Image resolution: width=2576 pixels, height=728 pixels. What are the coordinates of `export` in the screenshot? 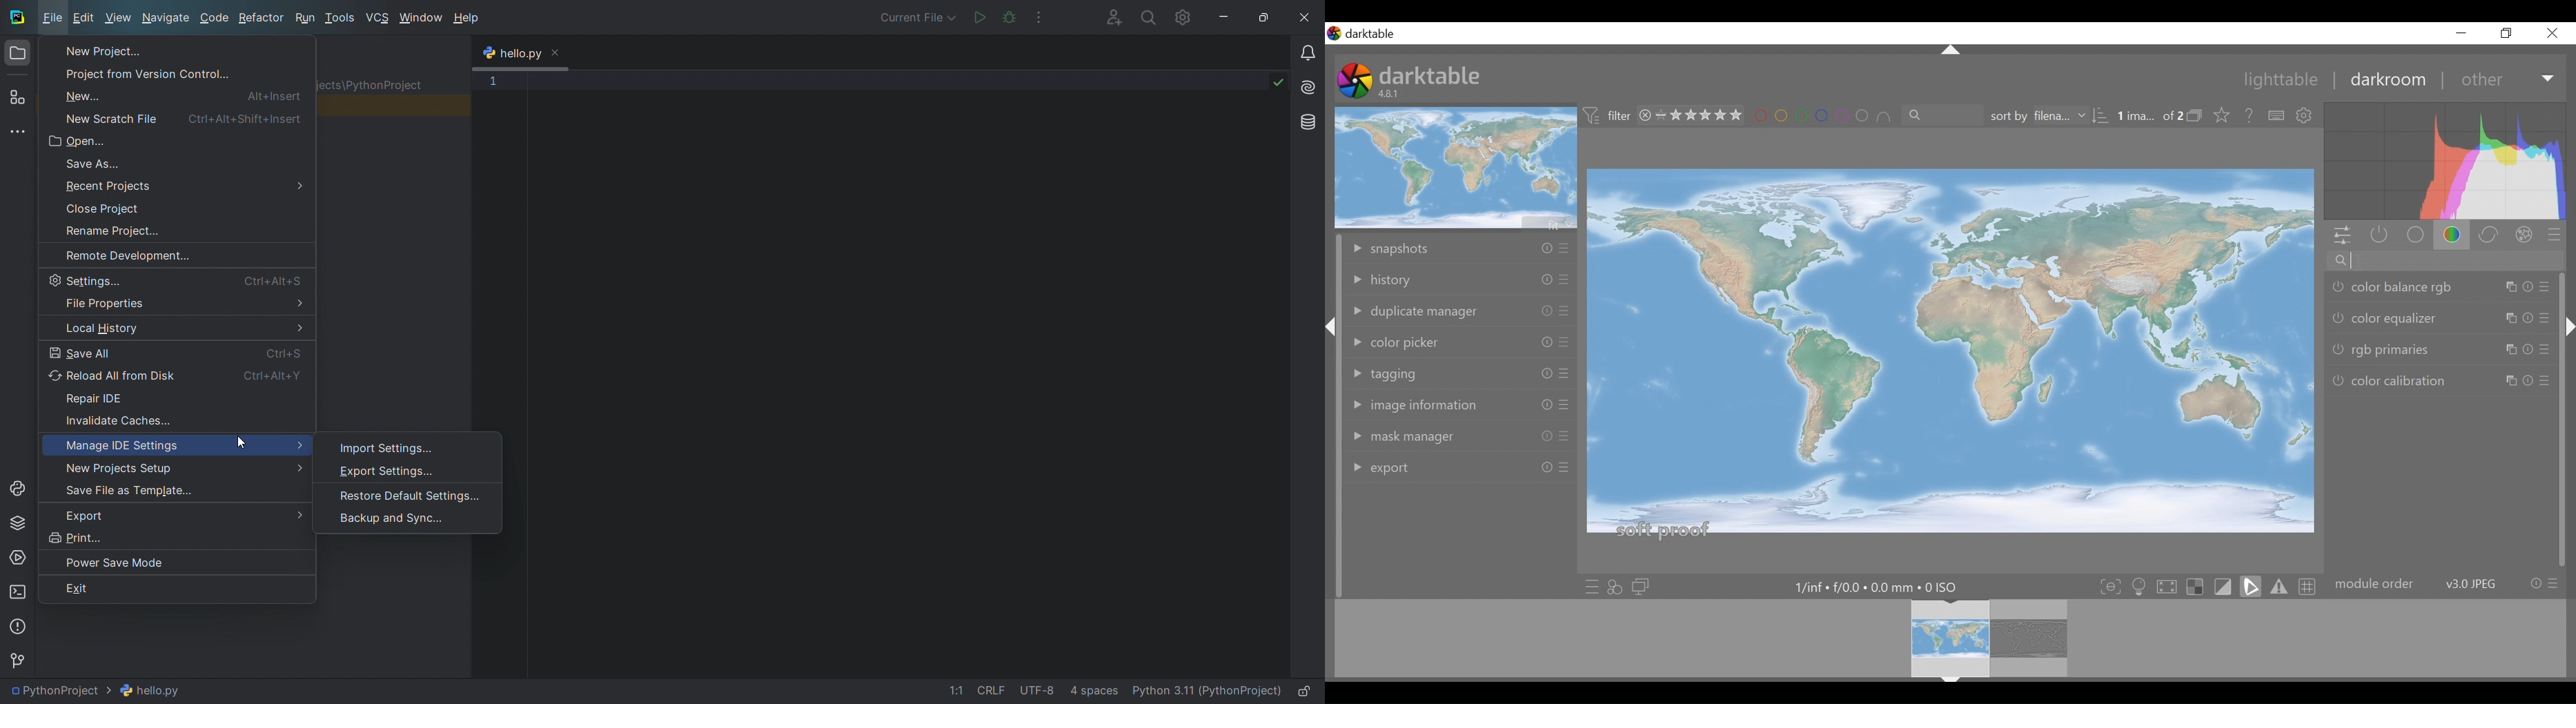 It's located at (1459, 465).